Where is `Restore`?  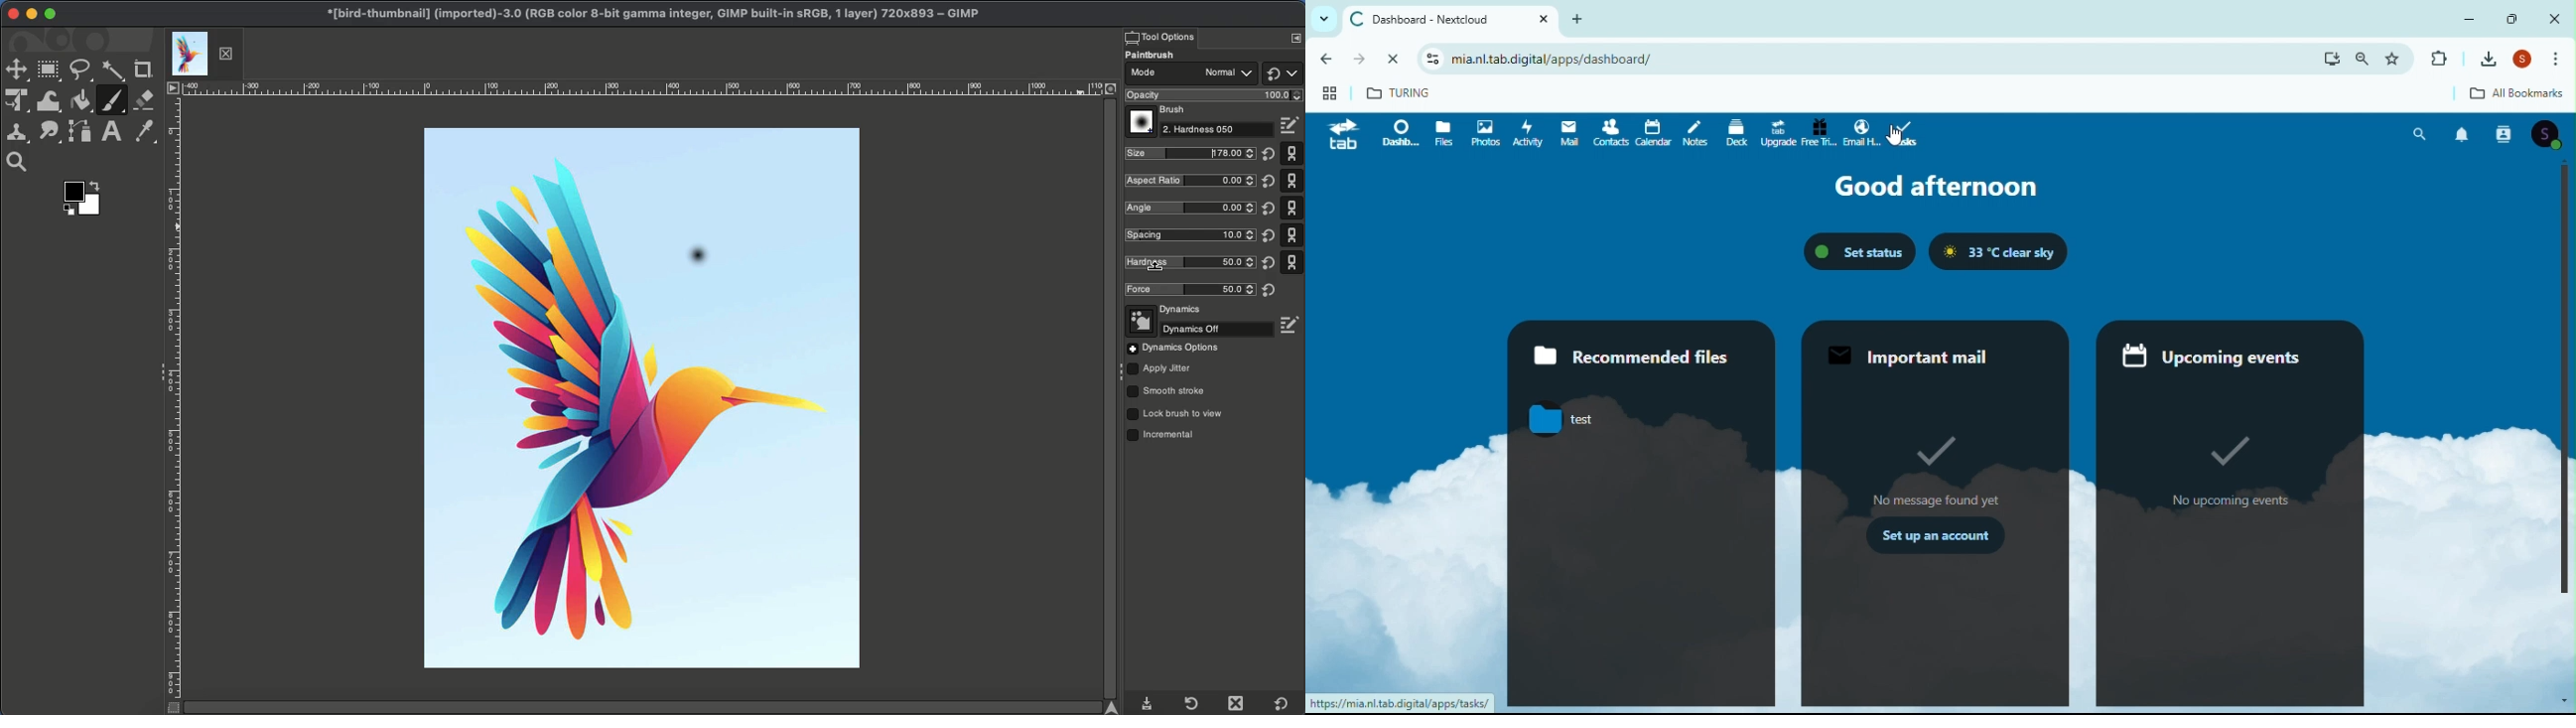 Restore is located at coordinates (2514, 18).